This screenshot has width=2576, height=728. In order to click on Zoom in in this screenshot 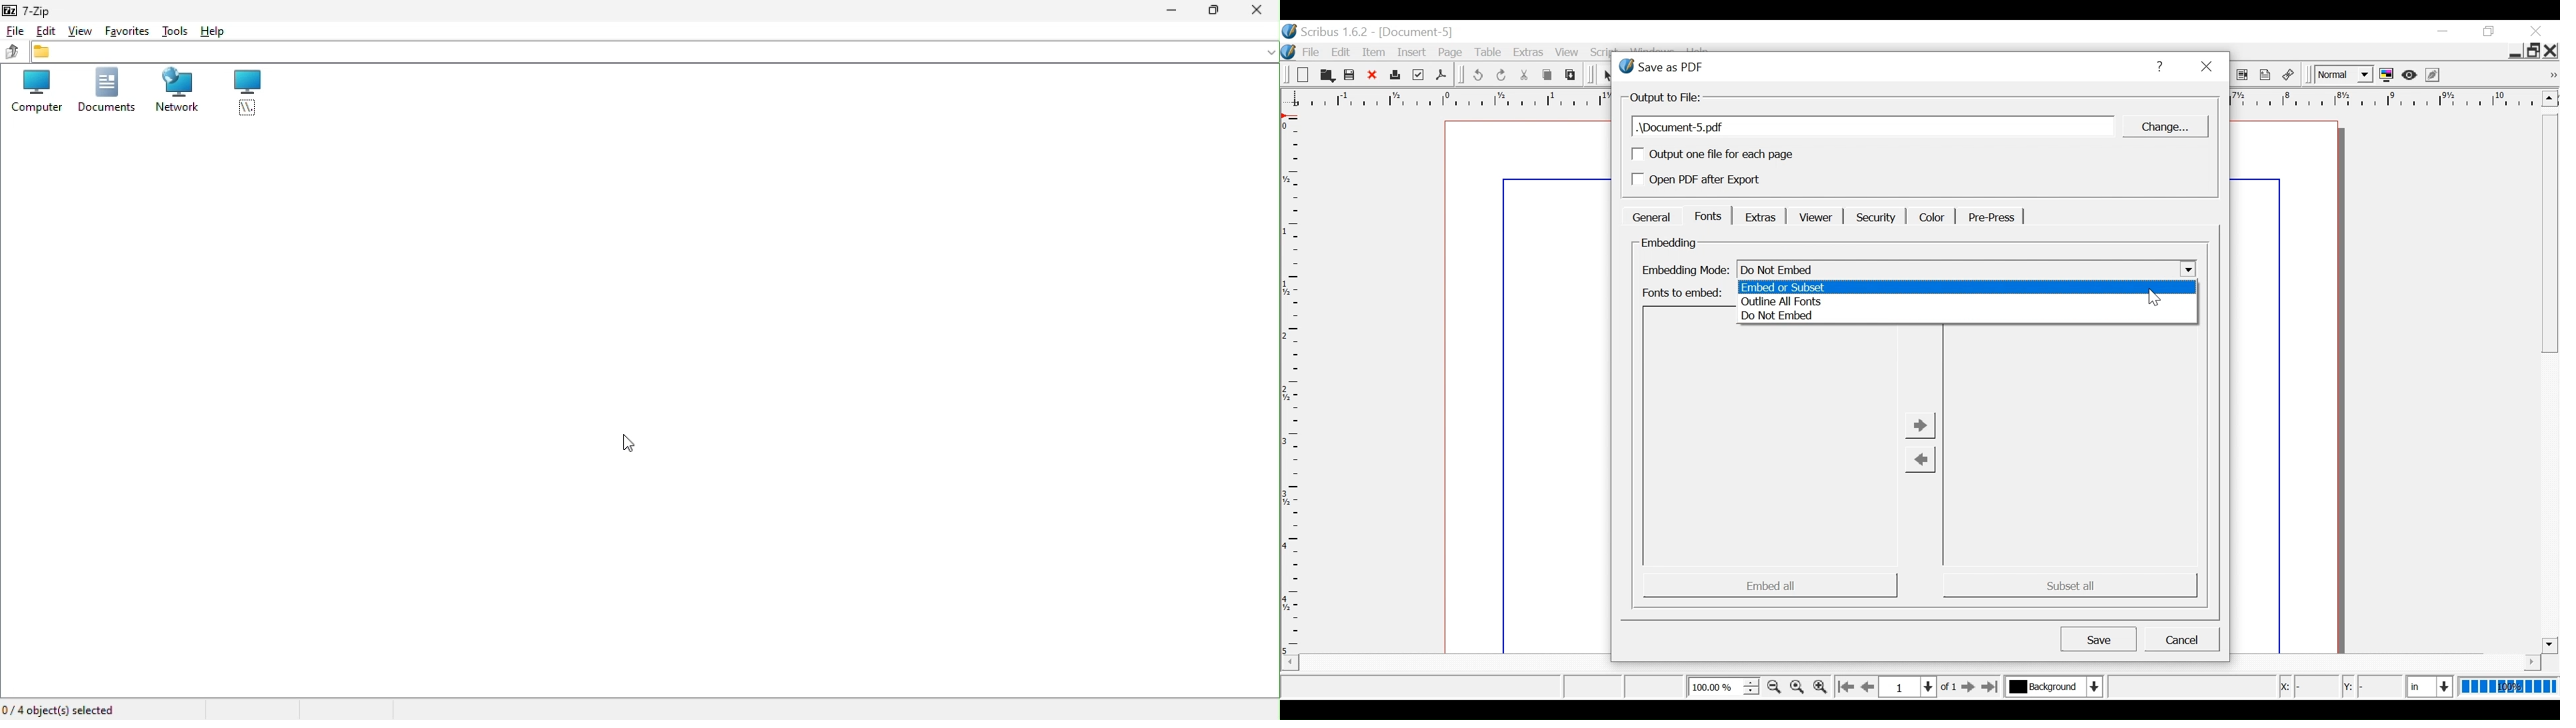, I will do `click(1819, 686)`.